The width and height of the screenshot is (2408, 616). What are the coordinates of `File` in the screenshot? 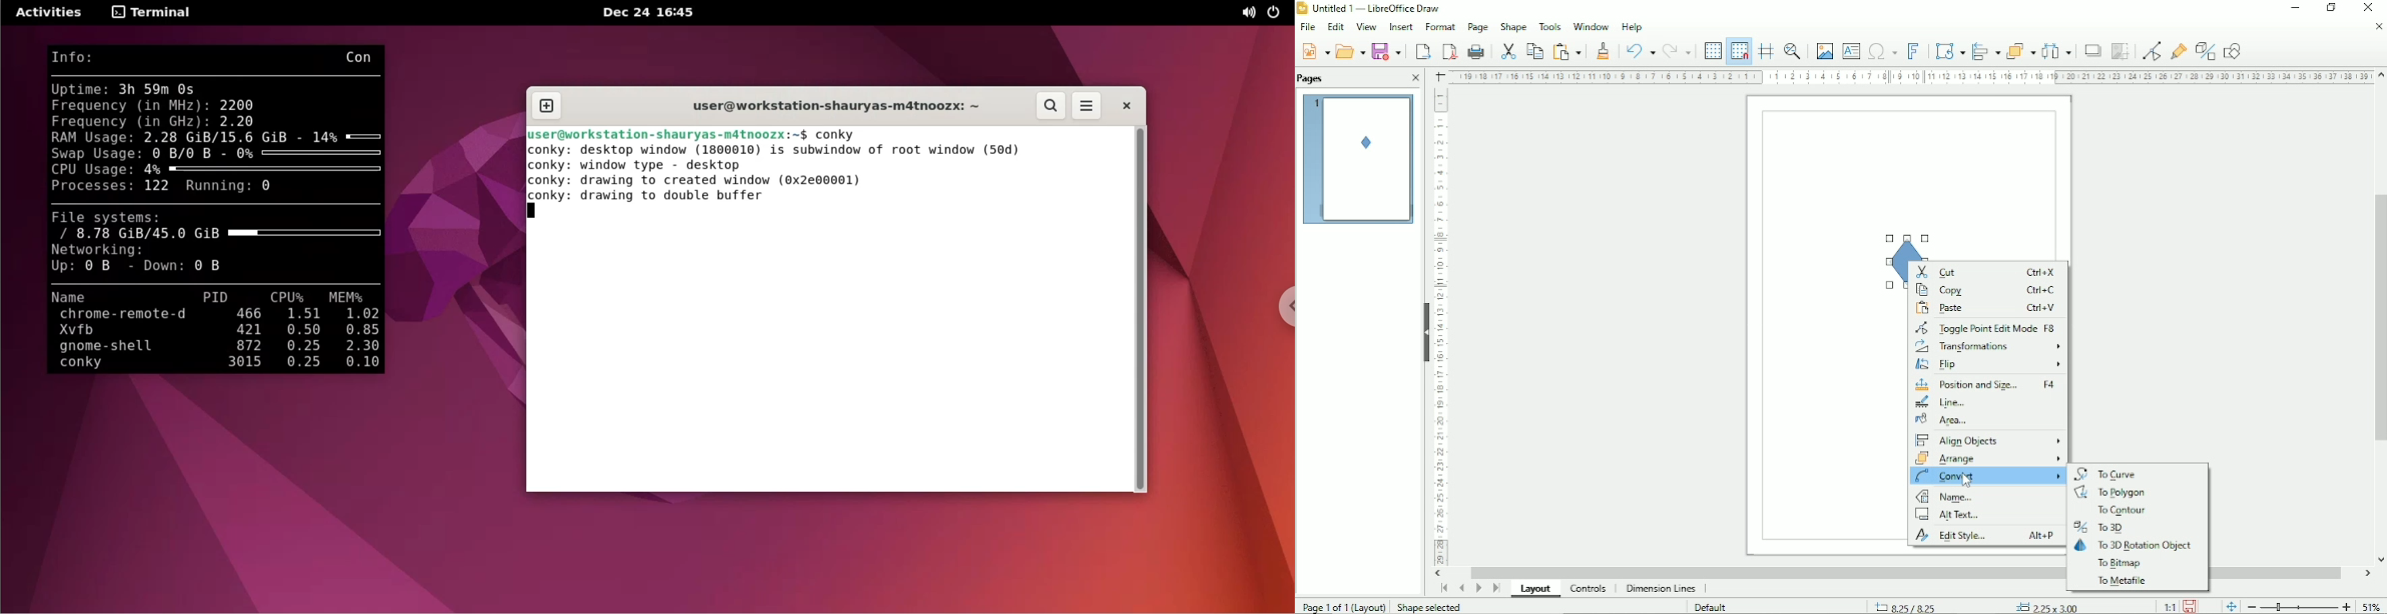 It's located at (1308, 27).